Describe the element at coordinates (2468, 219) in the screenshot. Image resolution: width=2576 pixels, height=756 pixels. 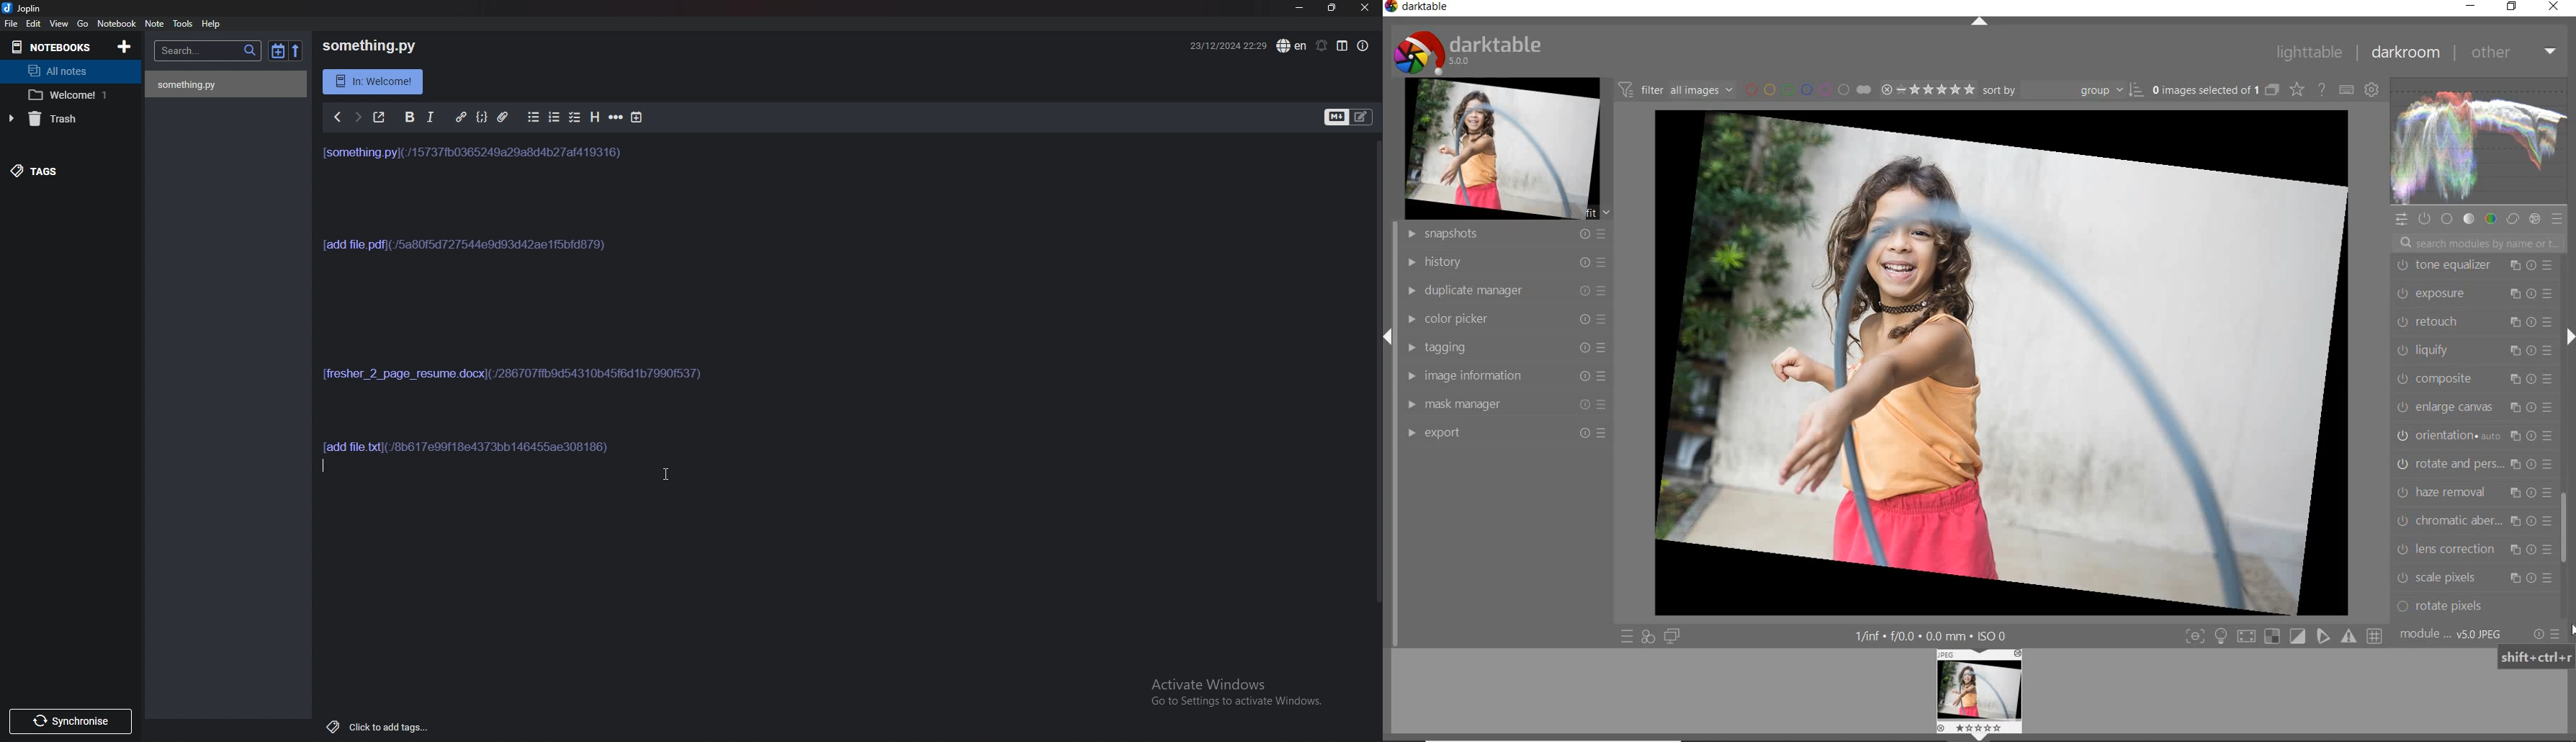
I see `tone` at that location.